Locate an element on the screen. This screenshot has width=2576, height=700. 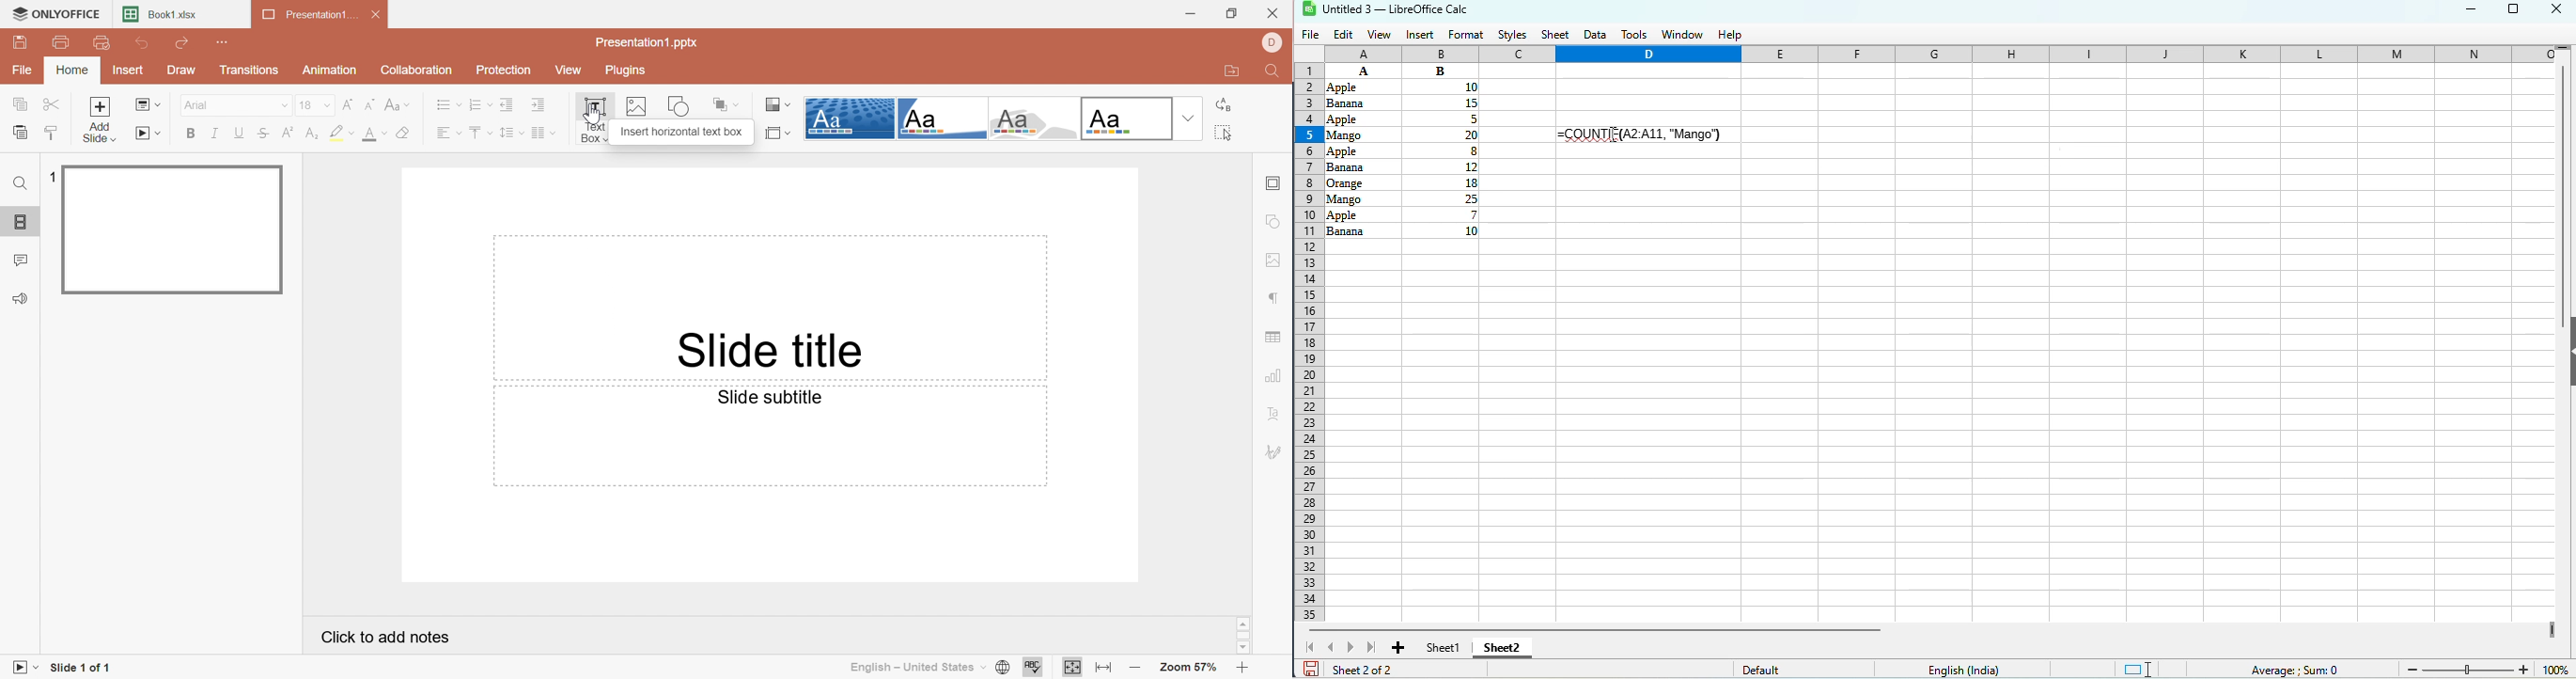
maximize is located at coordinates (2513, 11).